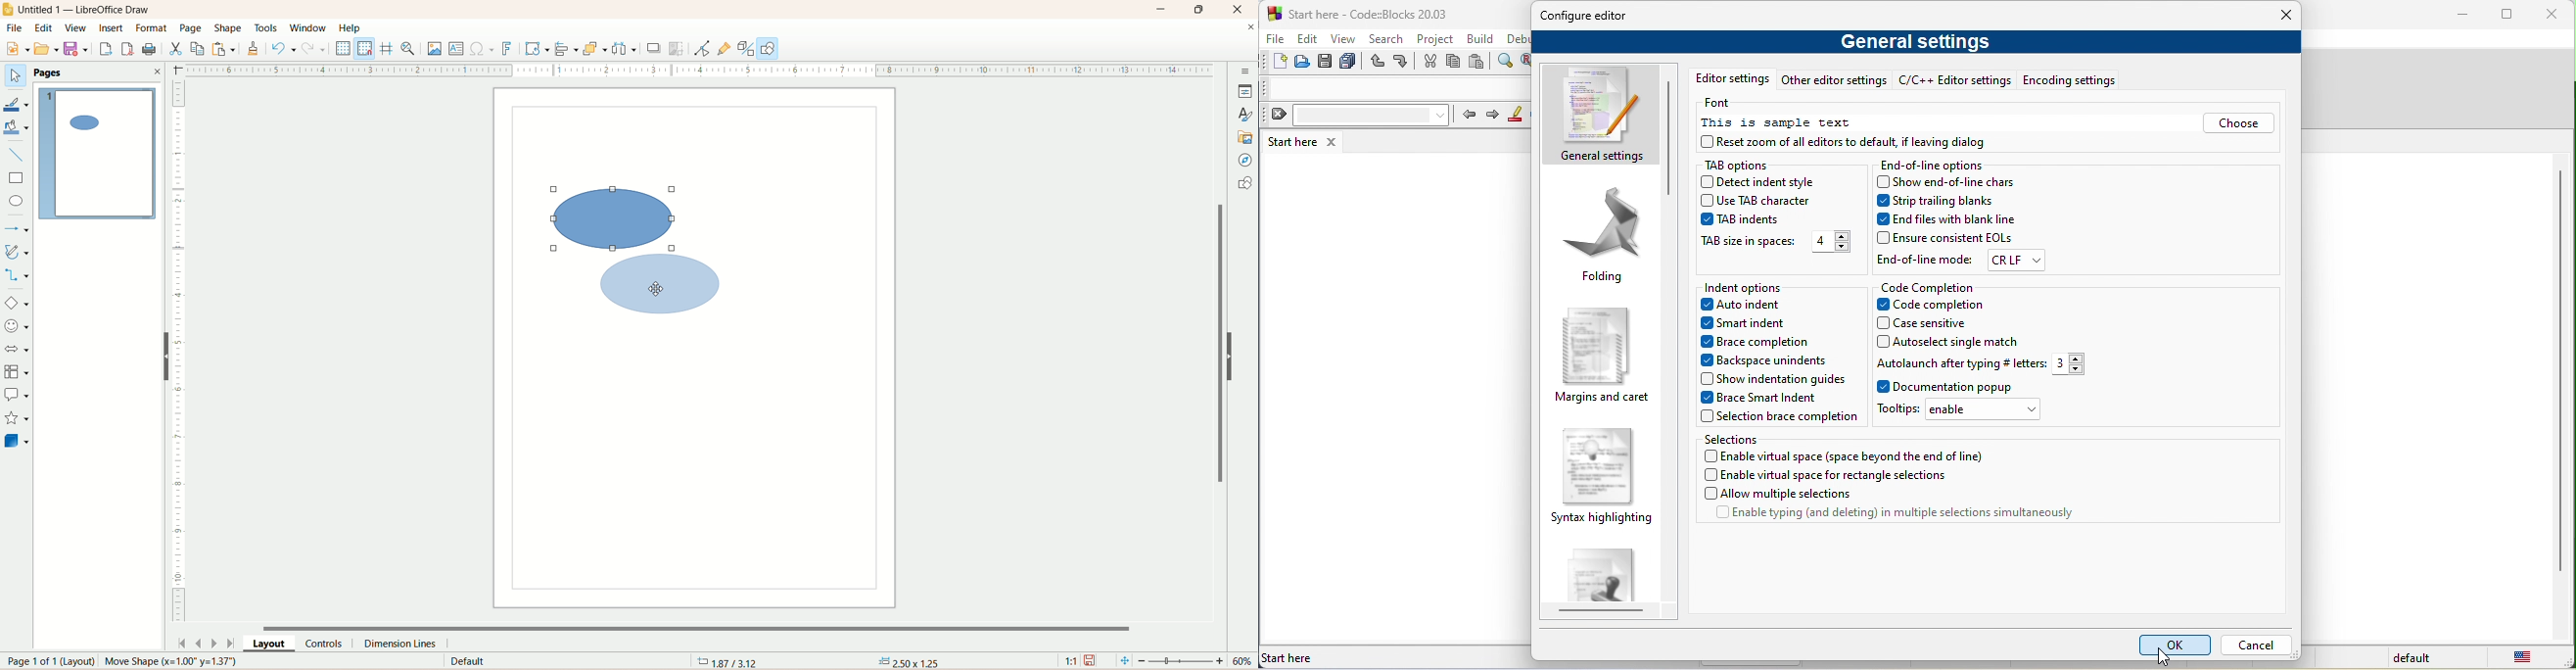 This screenshot has height=672, width=2576. What do you see at coordinates (455, 49) in the screenshot?
I see `insert textbox` at bounding box center [455, 49].